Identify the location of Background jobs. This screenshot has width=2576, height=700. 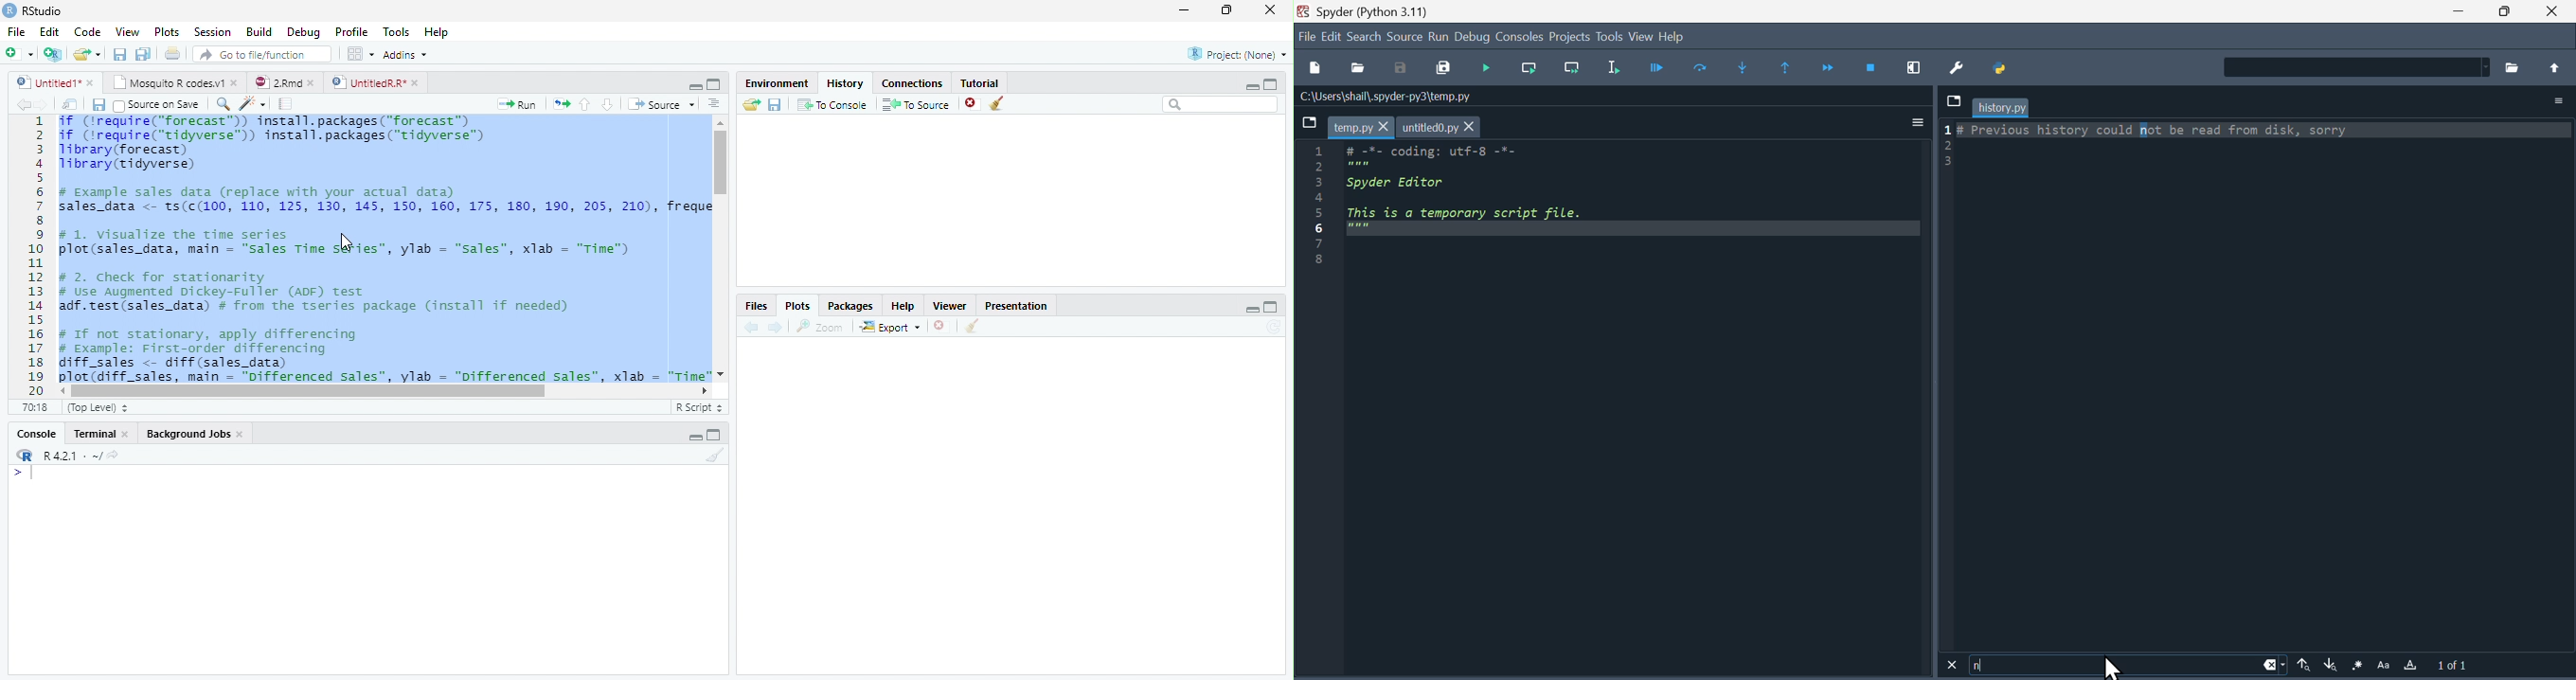
(195, 434).